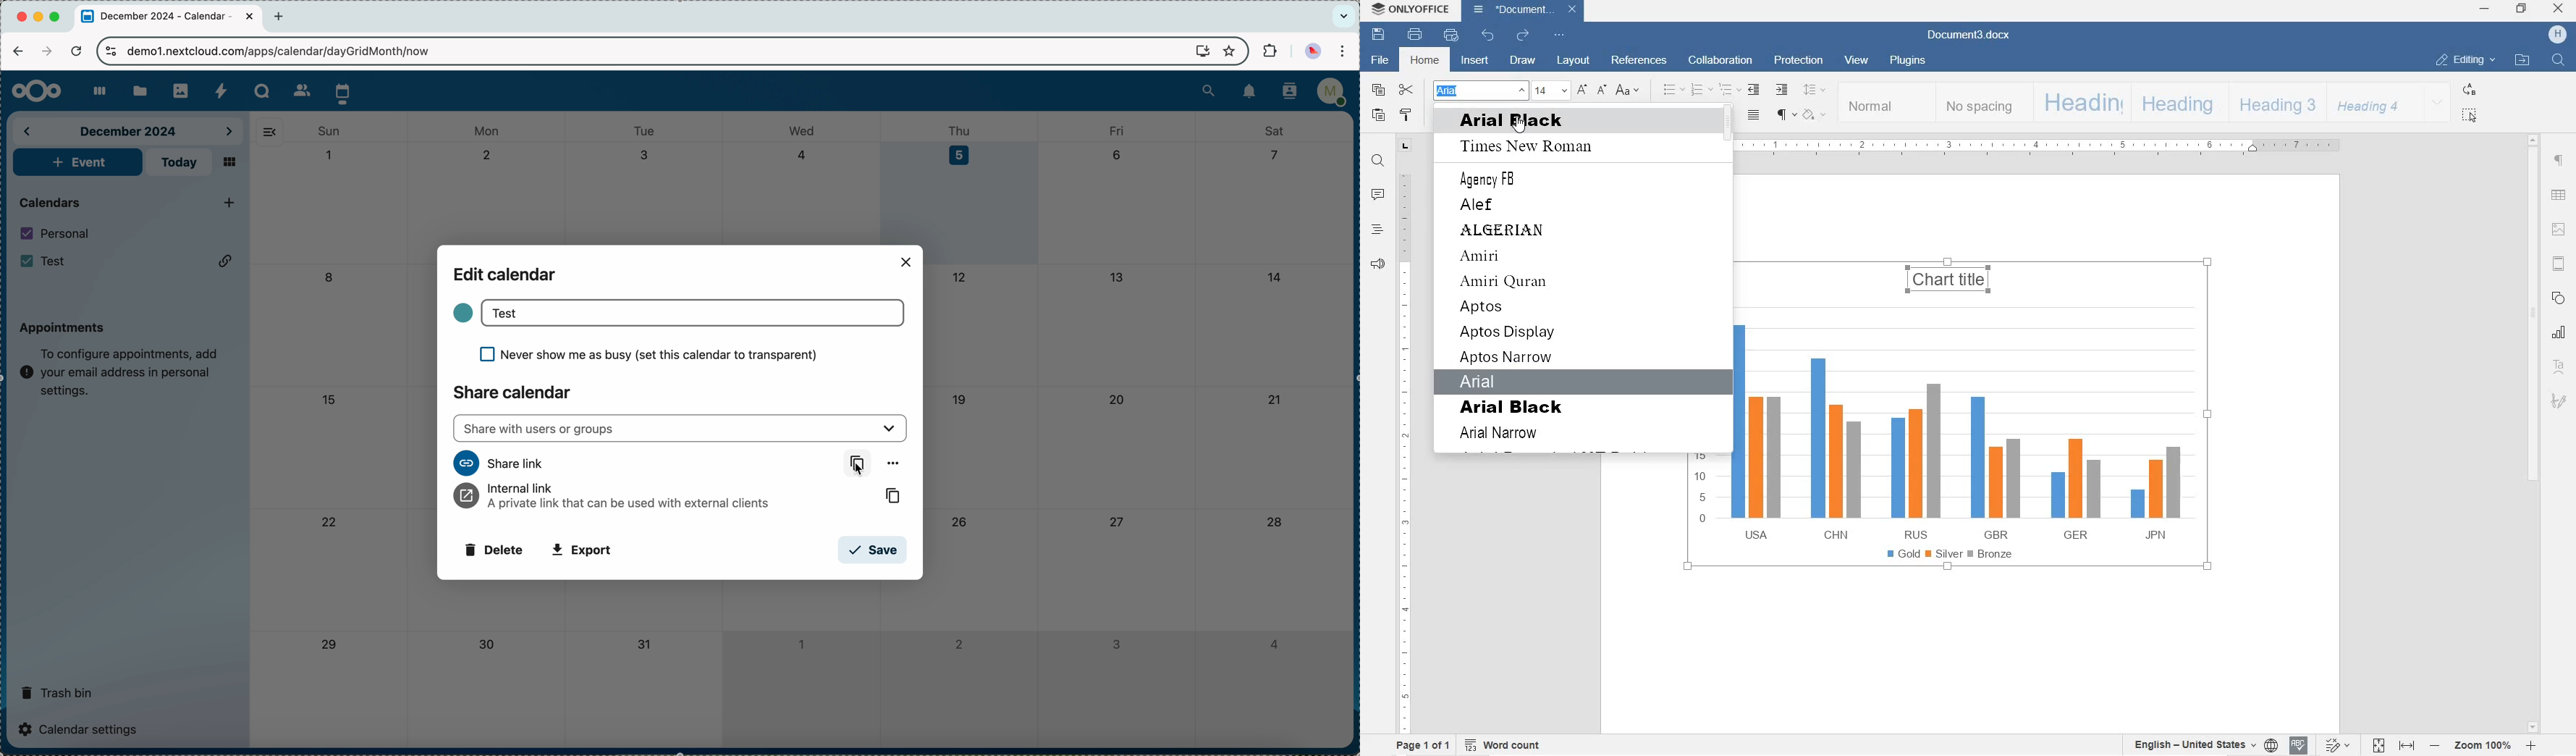 The width and height of the screenshot is (2576, 756). Describe the element at coordinates (647, 353) in the screenshot. I see `never show me as busy` at that location.